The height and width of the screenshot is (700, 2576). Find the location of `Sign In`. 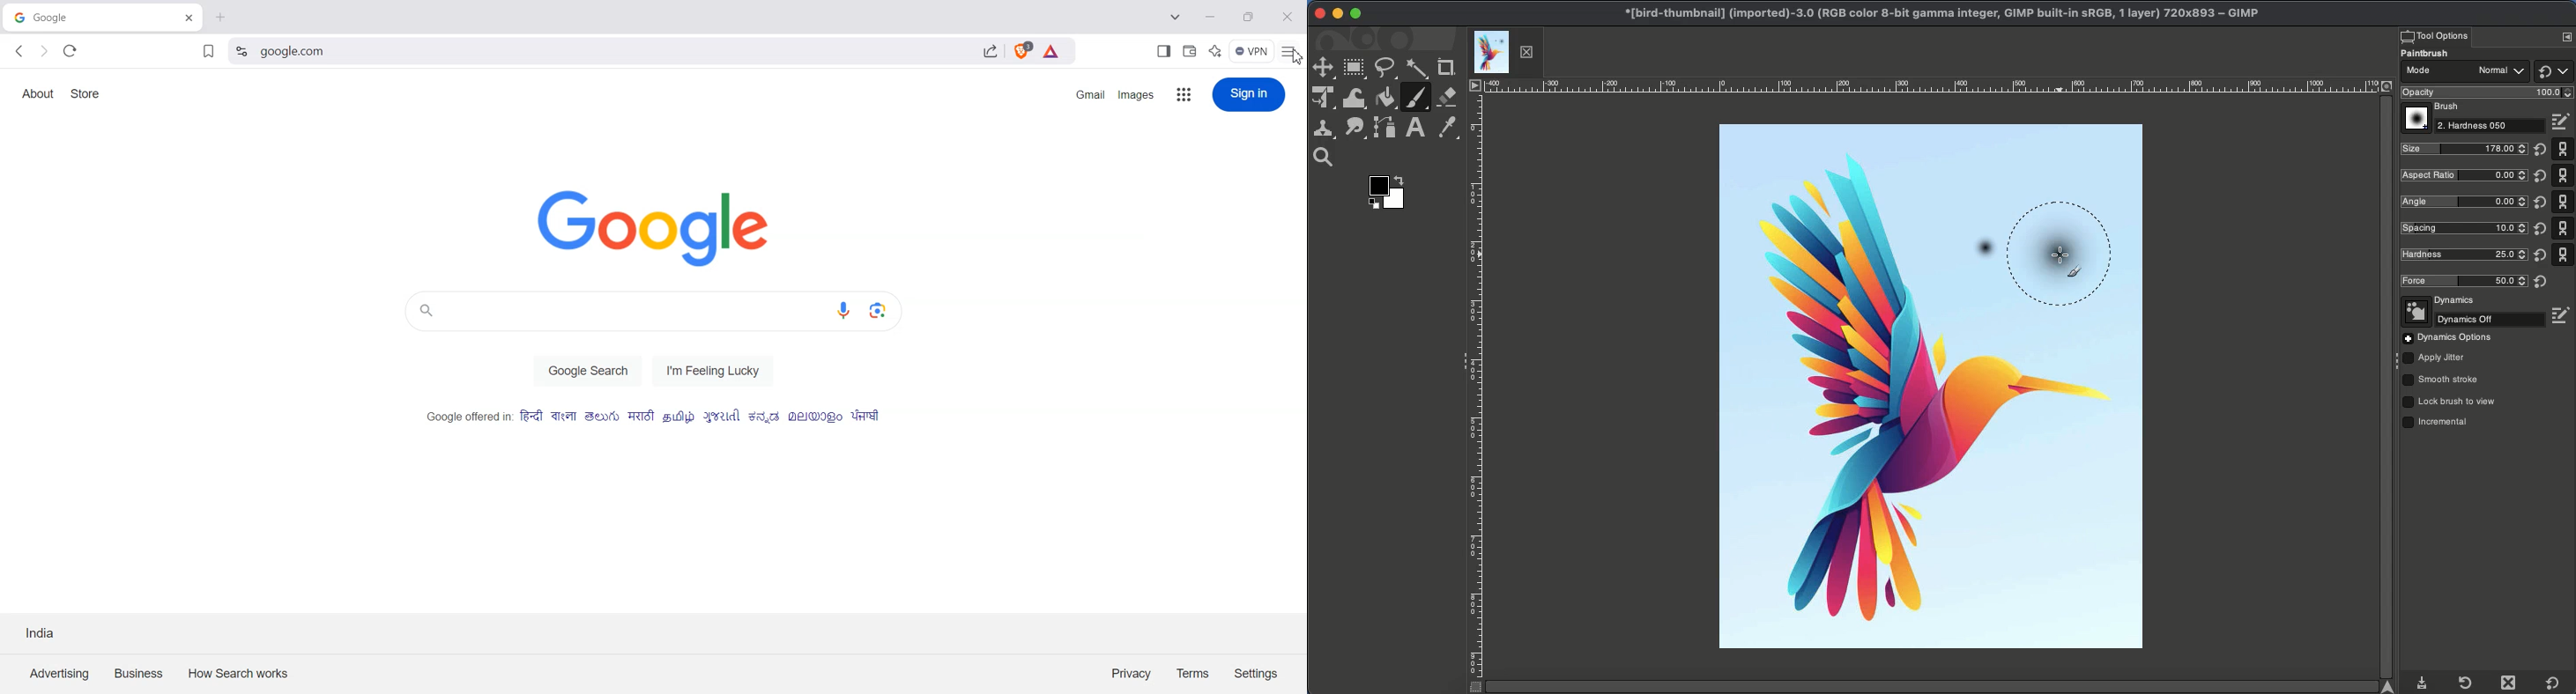

Sign In is located at coordinates (1249, 94).